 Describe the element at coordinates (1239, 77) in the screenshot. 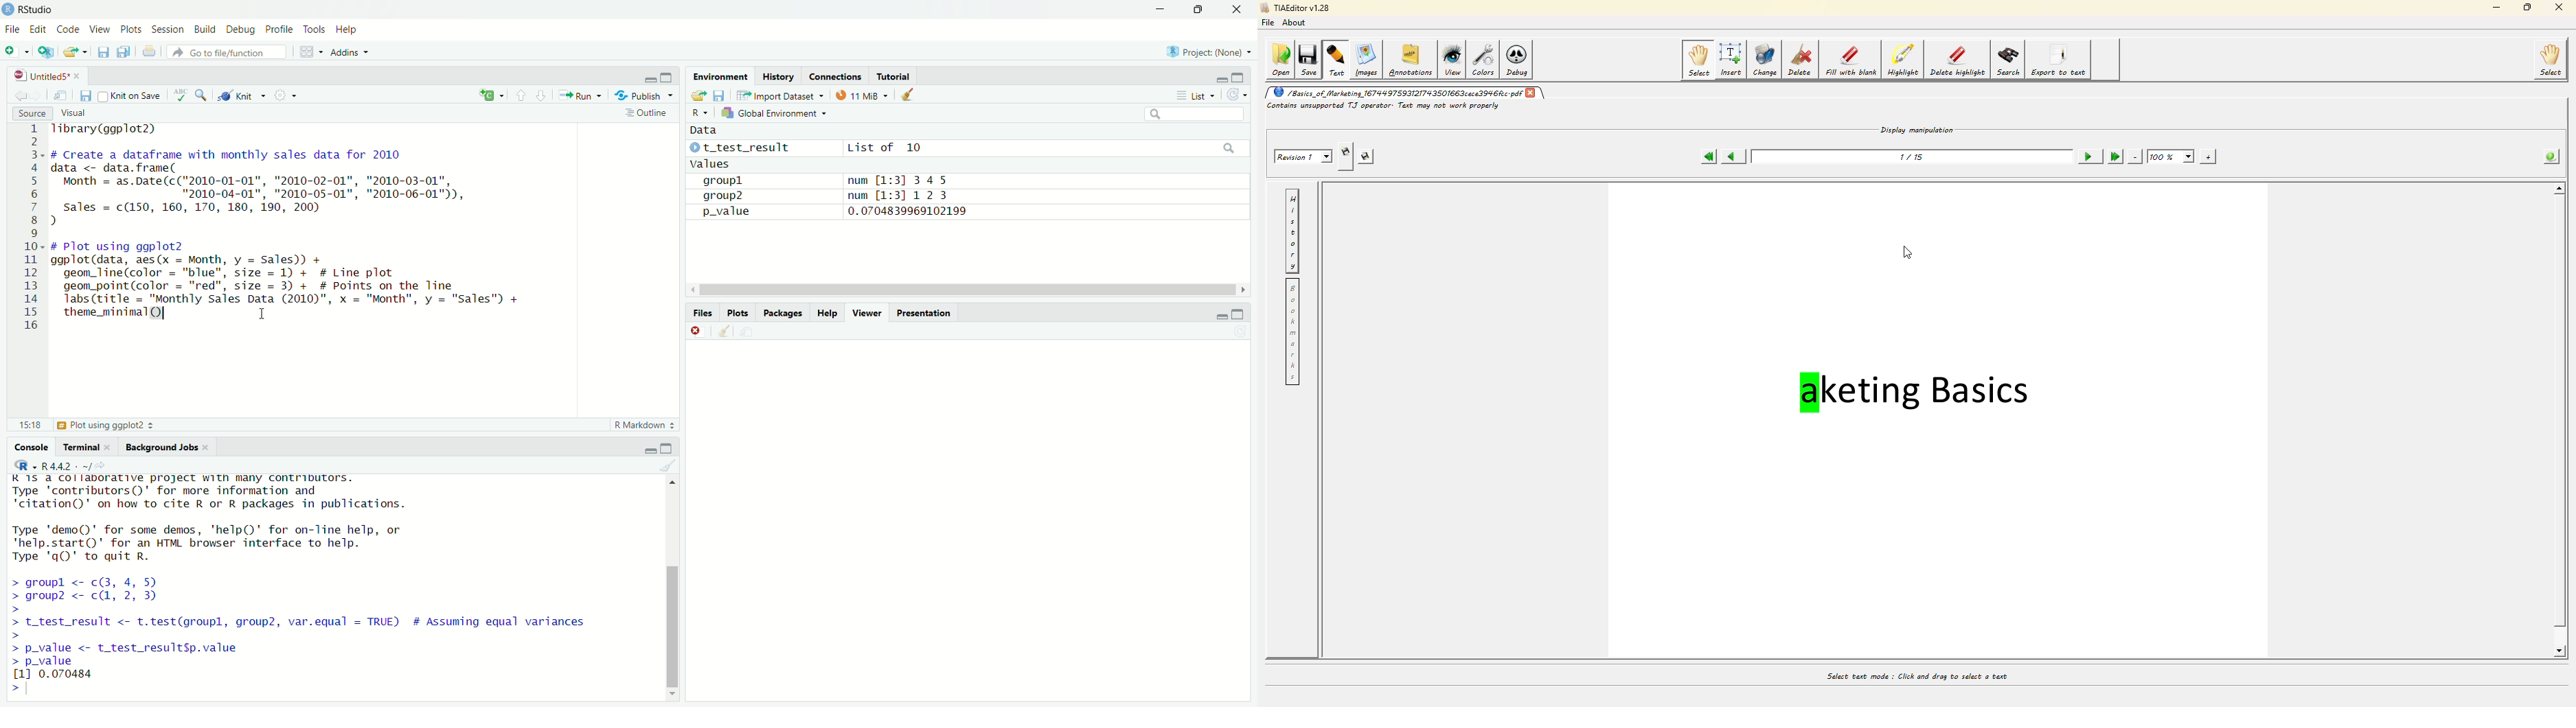

I see `maximise` at that location.